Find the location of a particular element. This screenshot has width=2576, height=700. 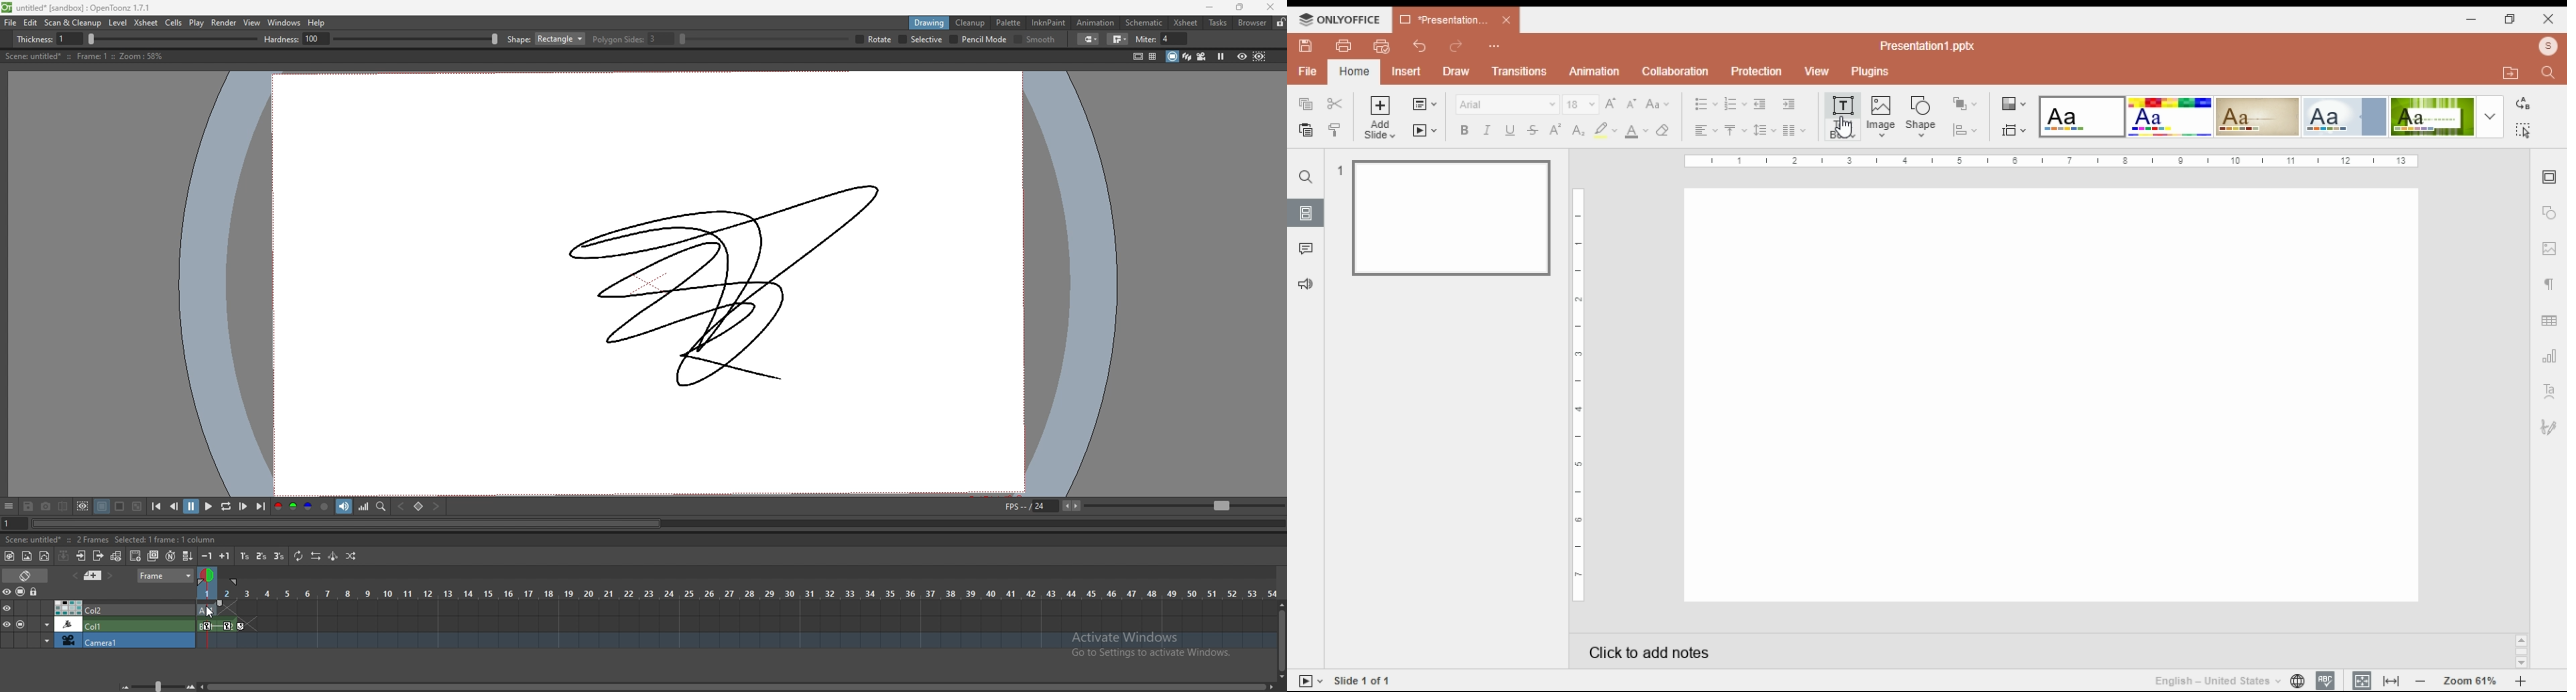

subscript is located at coordinates (1578, 131).